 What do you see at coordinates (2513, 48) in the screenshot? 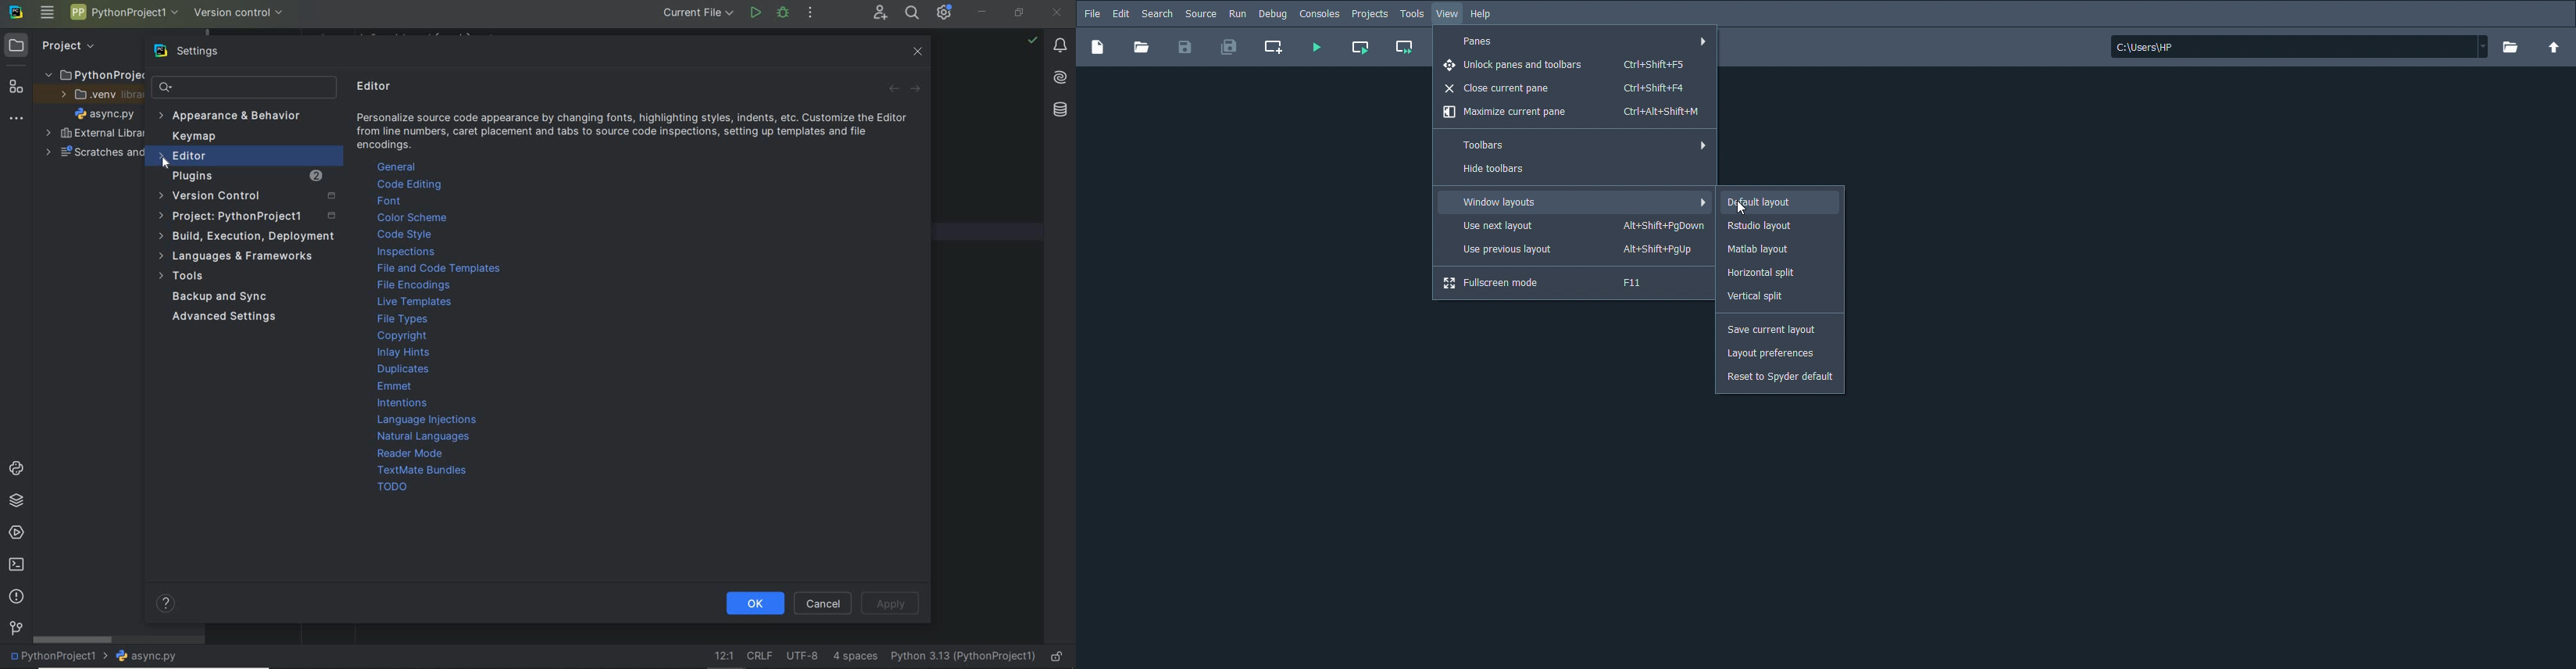
I see `Browse a working directory` at bounding box center [2513, 48].